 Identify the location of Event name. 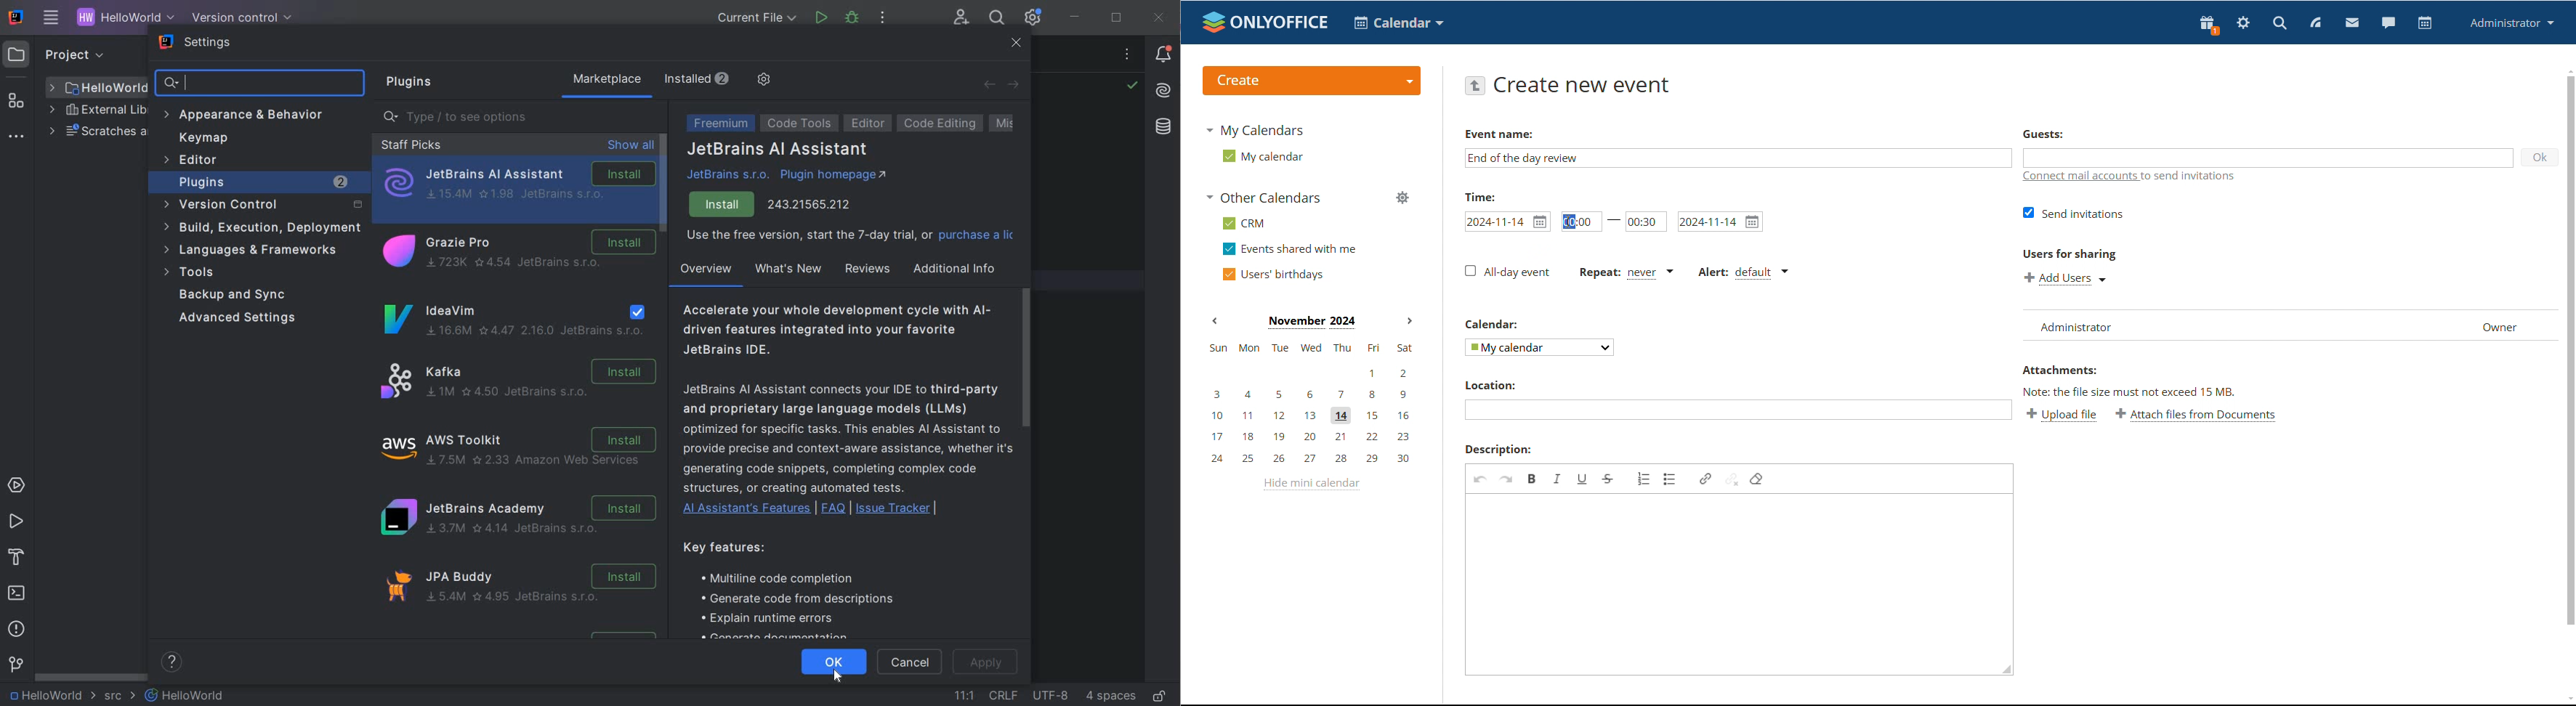
(1499, 134).